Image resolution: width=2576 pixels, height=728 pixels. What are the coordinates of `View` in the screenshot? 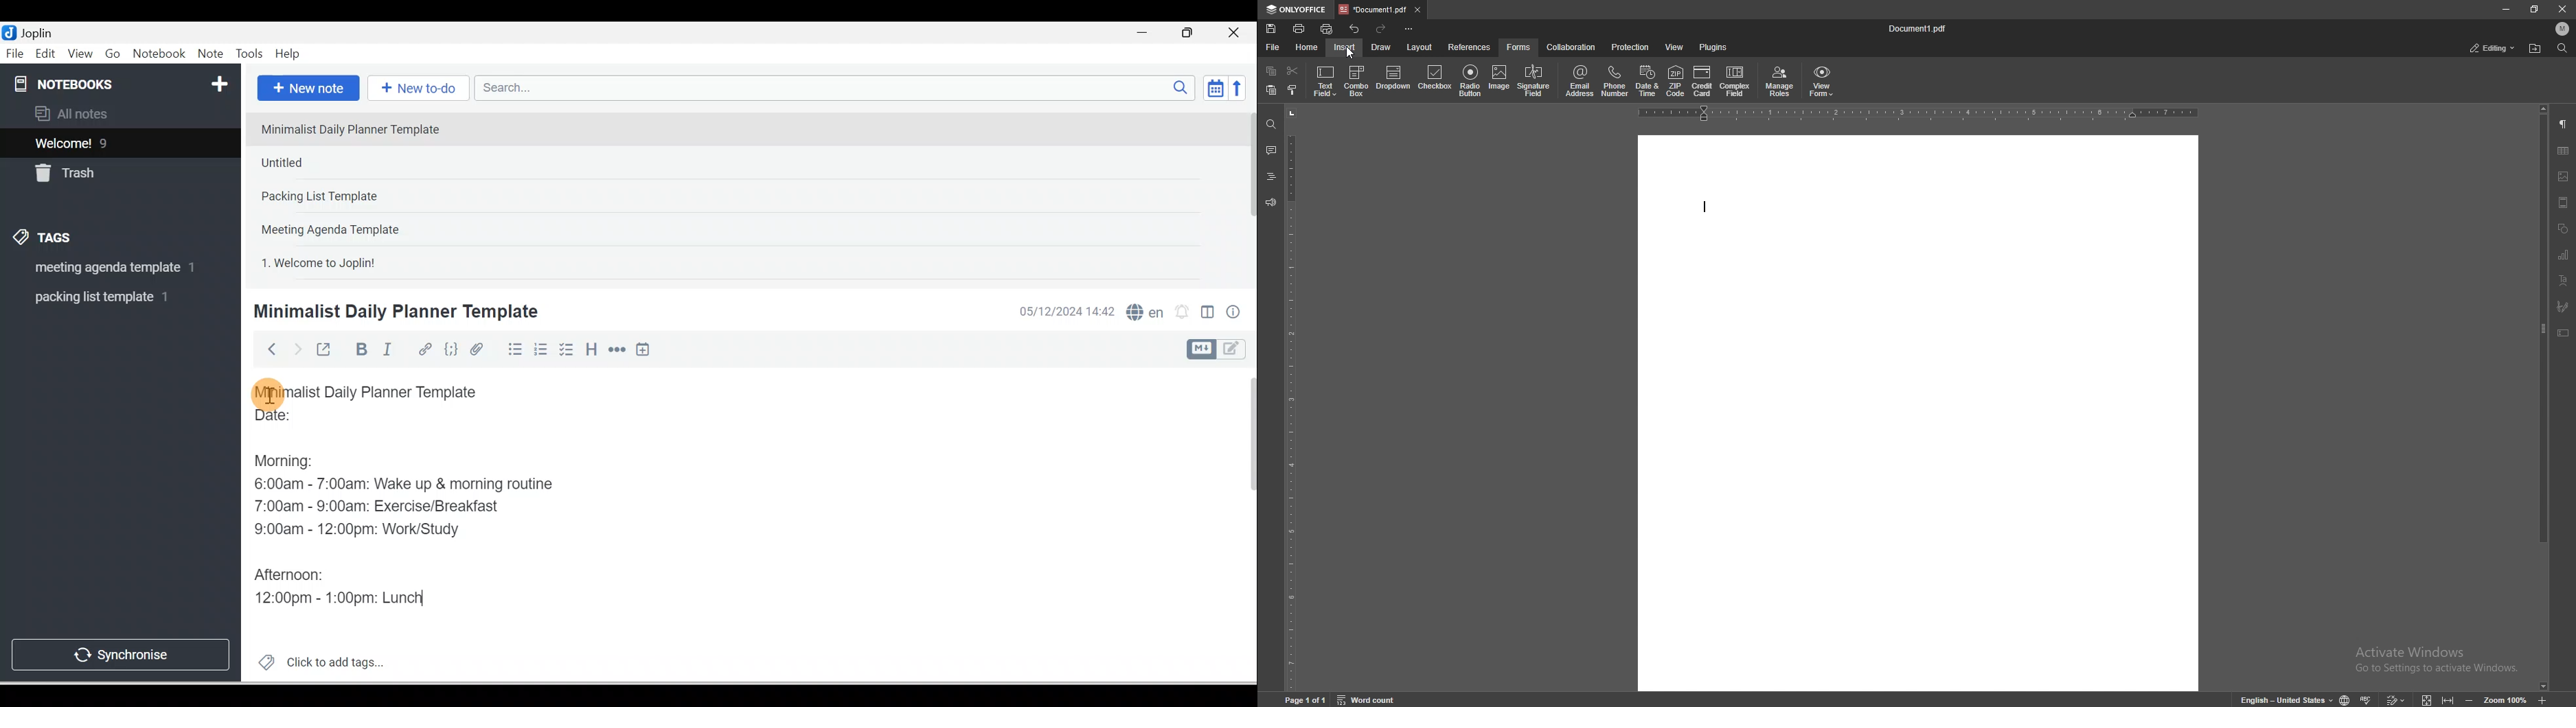 It's located at (80, 54).